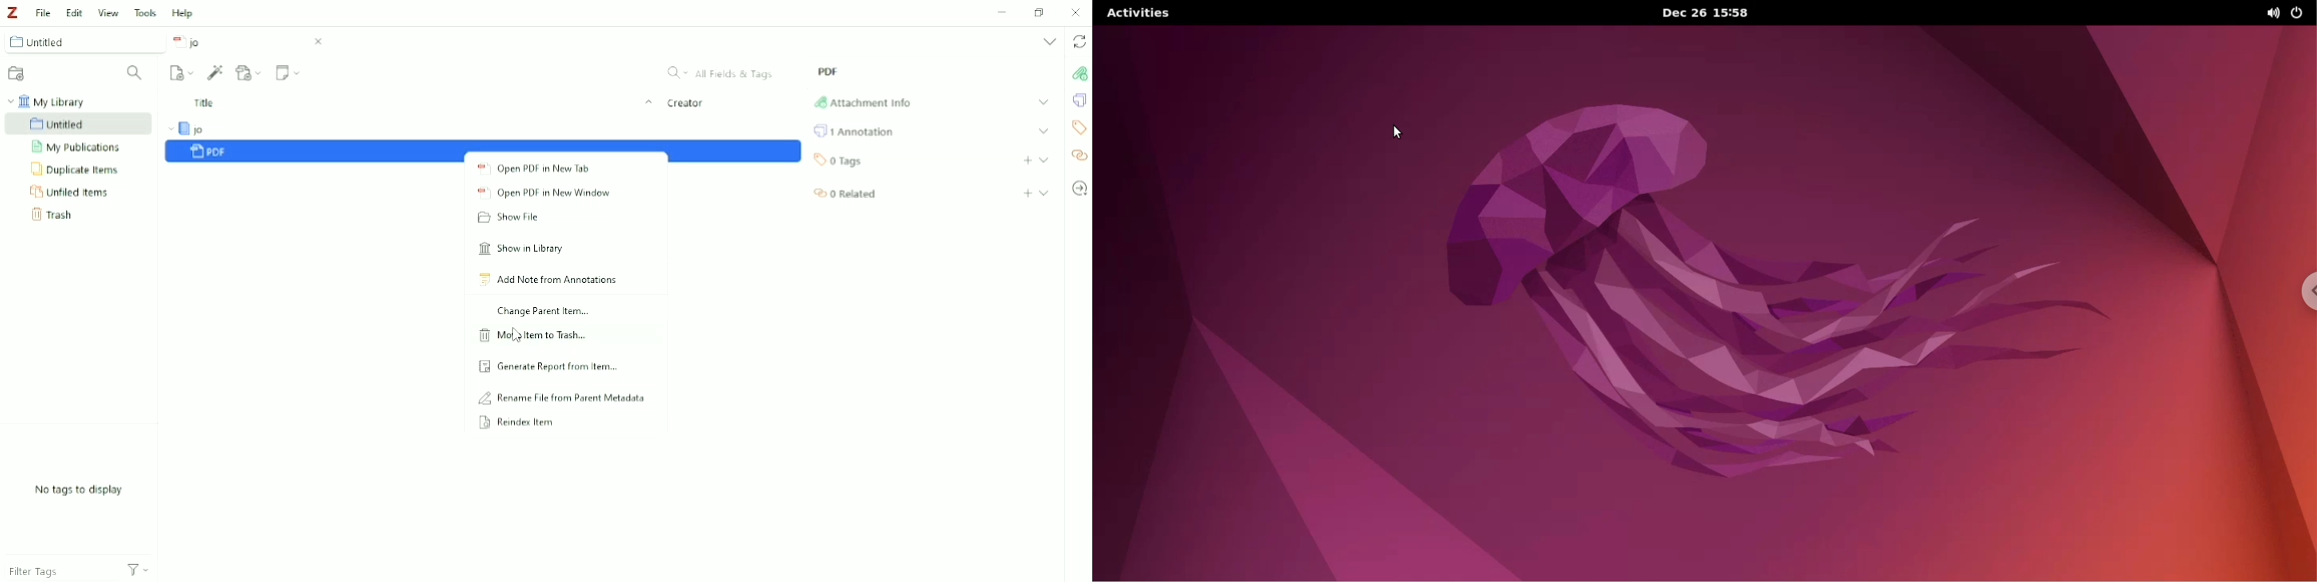 The image size is (2324, 588). Describe the element at coordinates (48, 100) in the screenshot. I see `My Library` at that location.